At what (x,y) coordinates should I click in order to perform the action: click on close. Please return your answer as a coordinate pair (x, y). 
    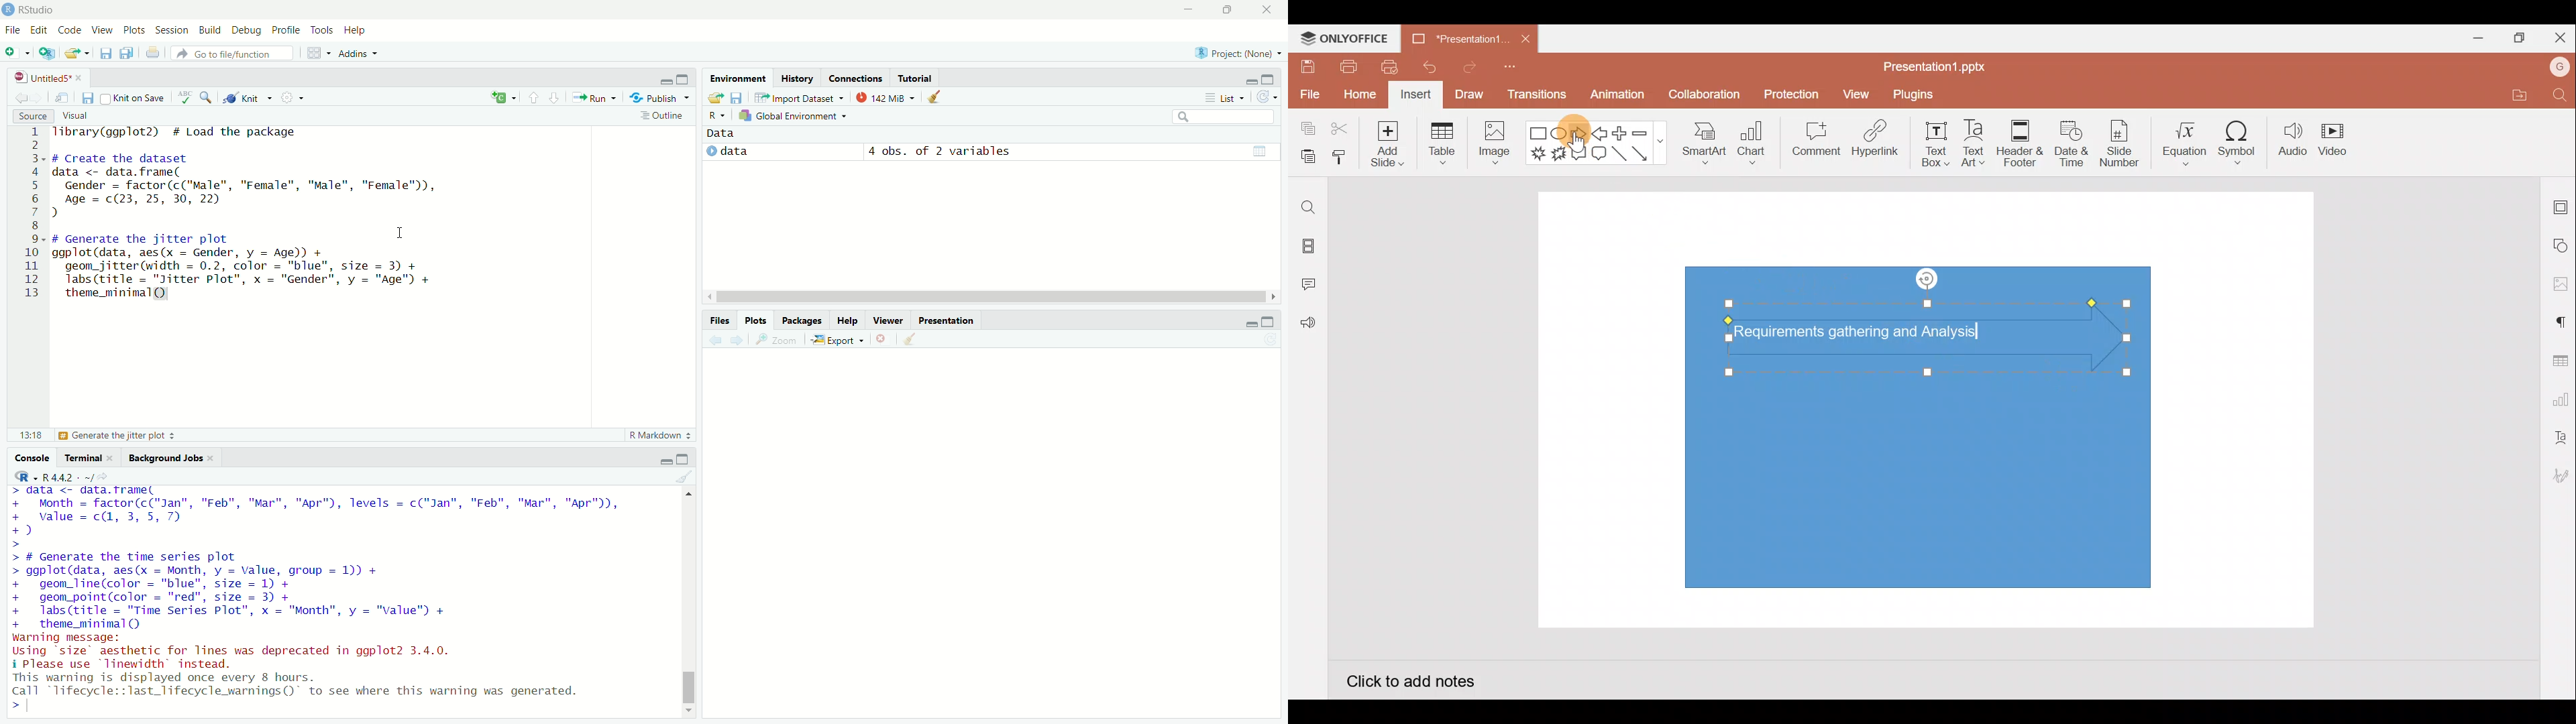
    Looking at the image, I should click on (1271, 9).